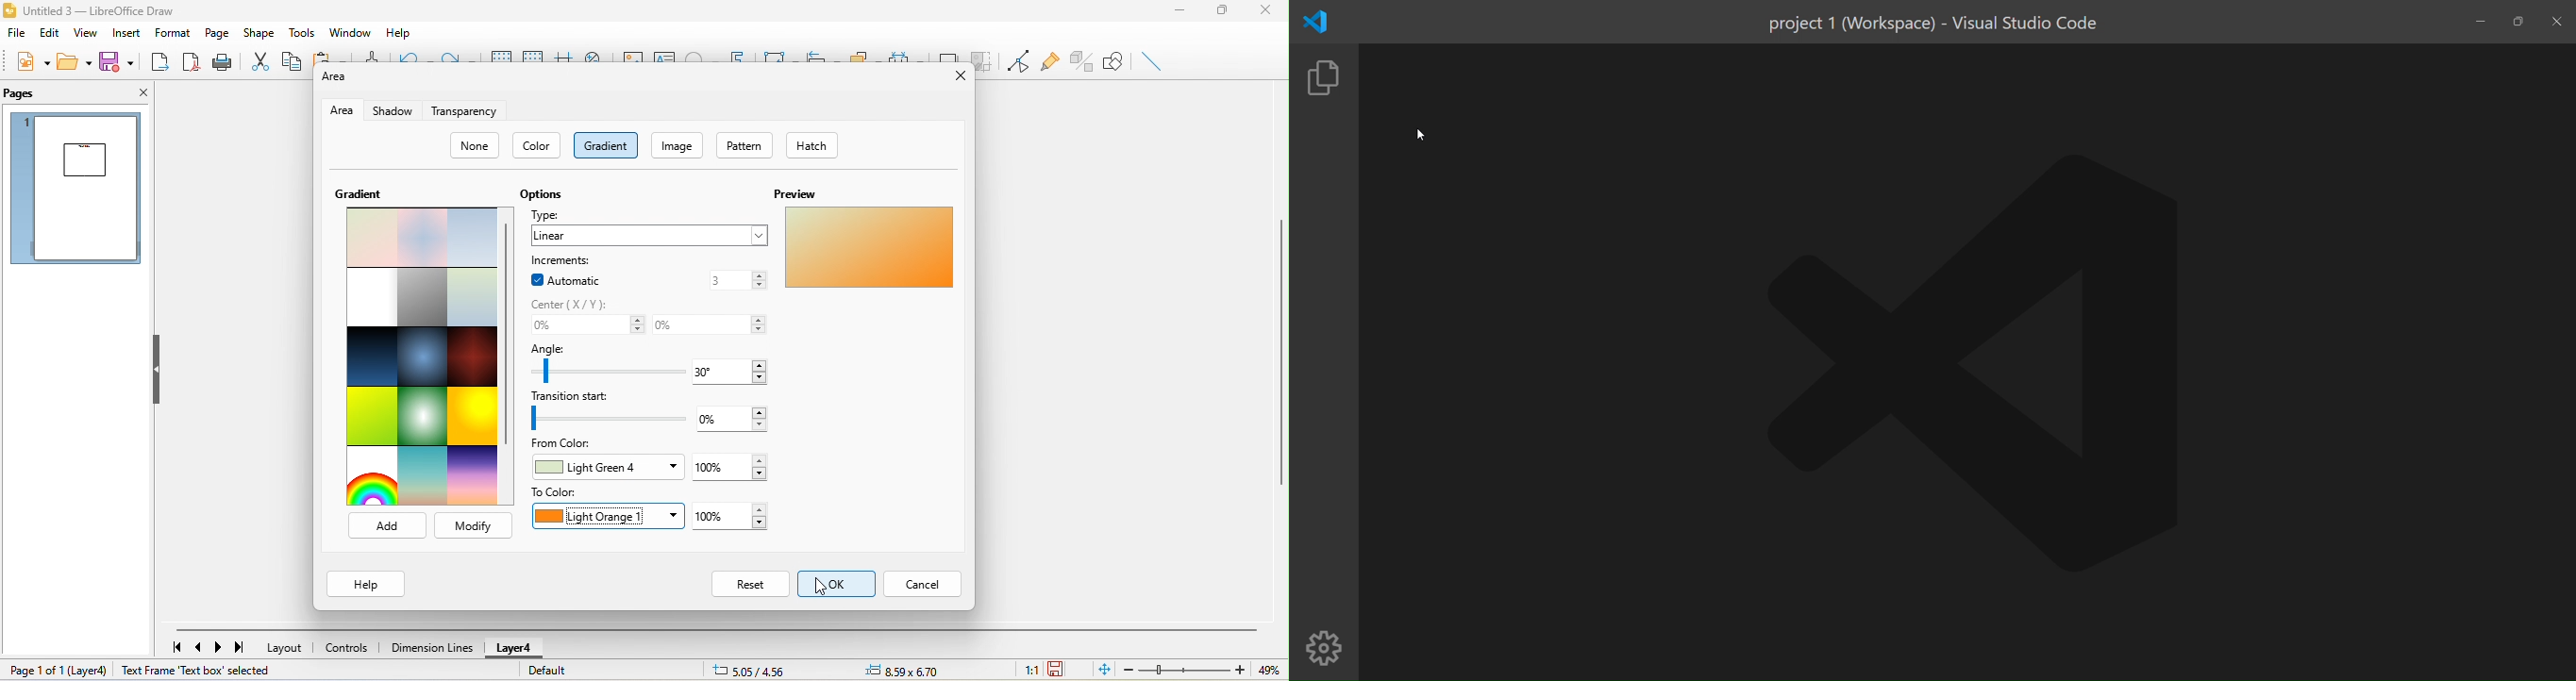 The width and height of the screenshot is (2576, 700). I want to click on print, so click(225, 63).